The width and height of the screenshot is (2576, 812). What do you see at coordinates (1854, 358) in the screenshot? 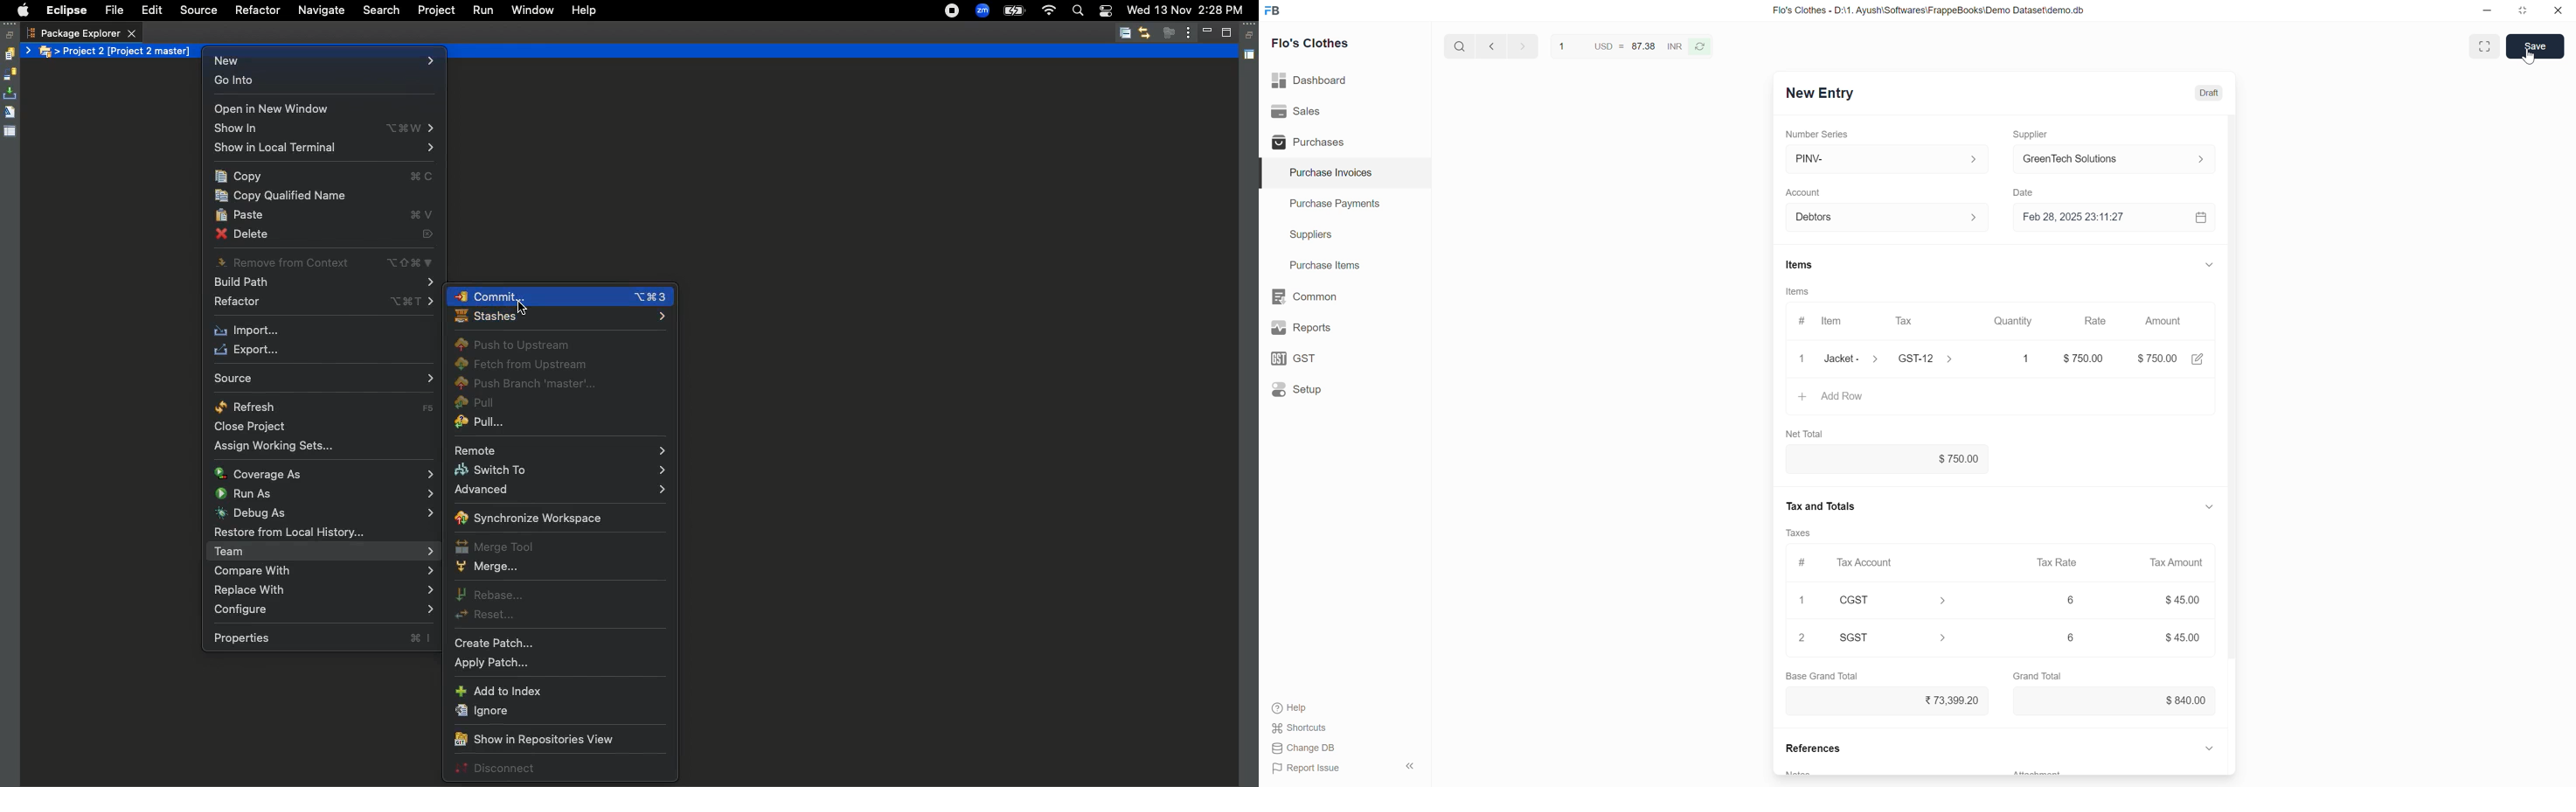
I see `Jacket -` at bounding box center [1854, 358].